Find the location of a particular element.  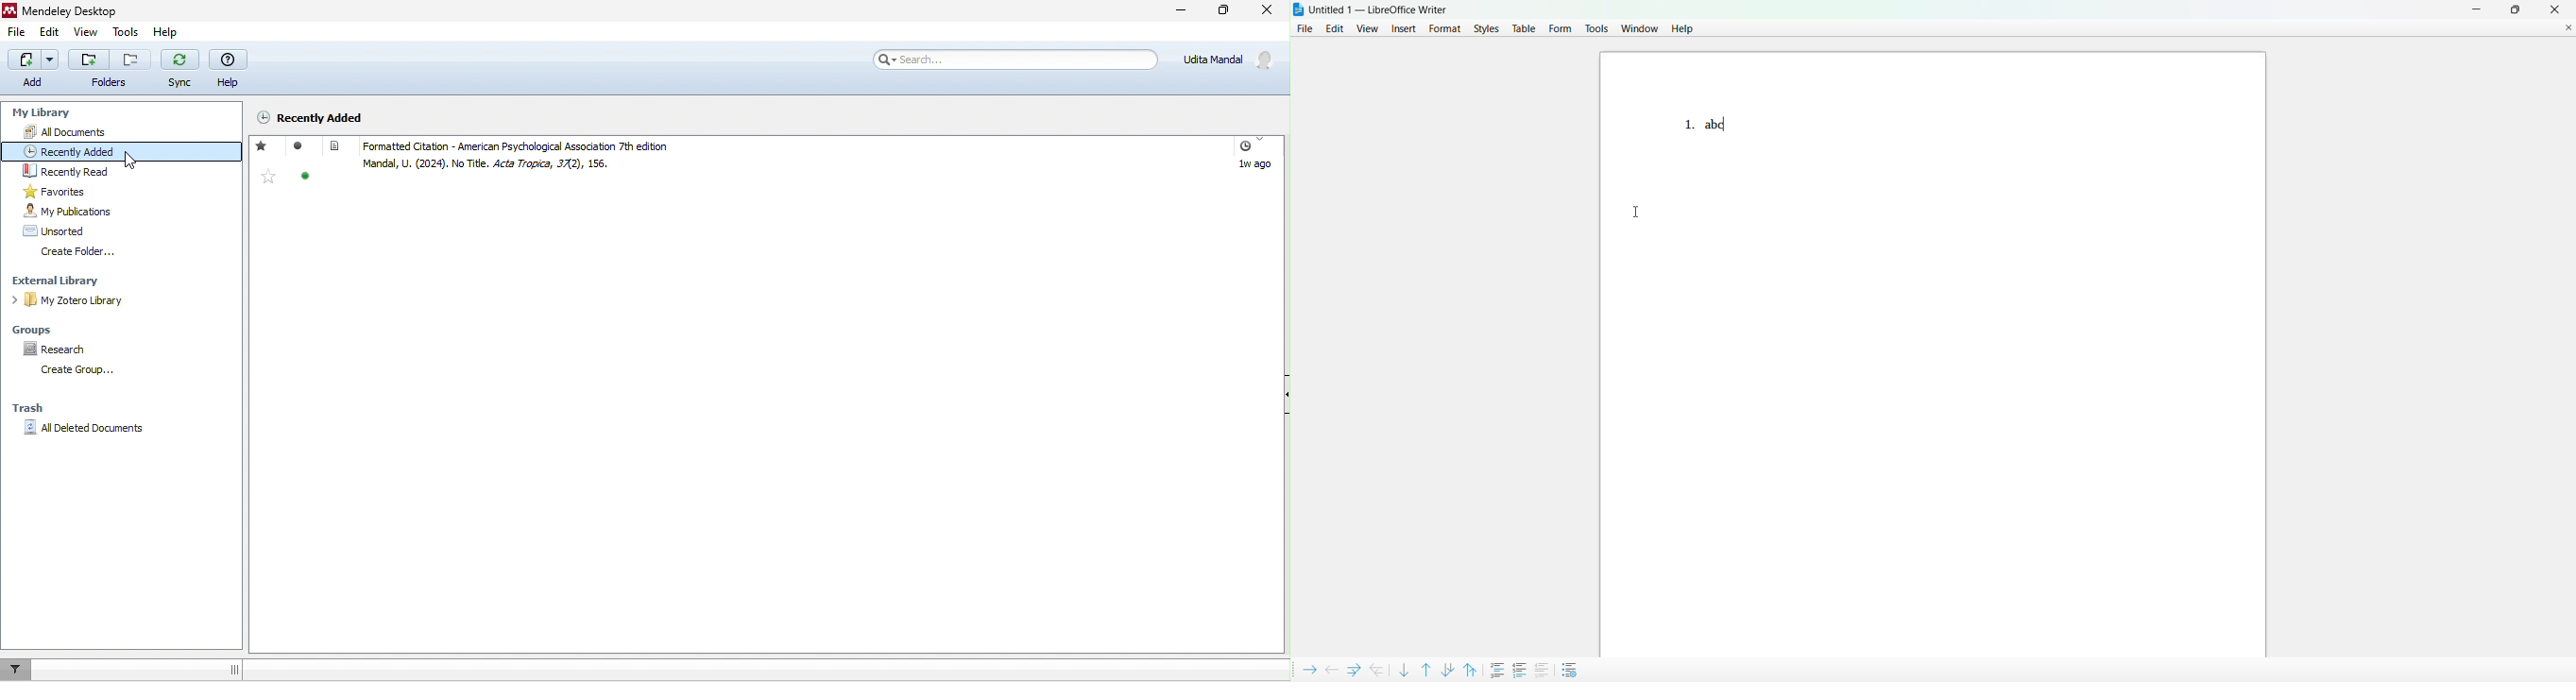

mendeley logo is located at coordinates (10, 10).